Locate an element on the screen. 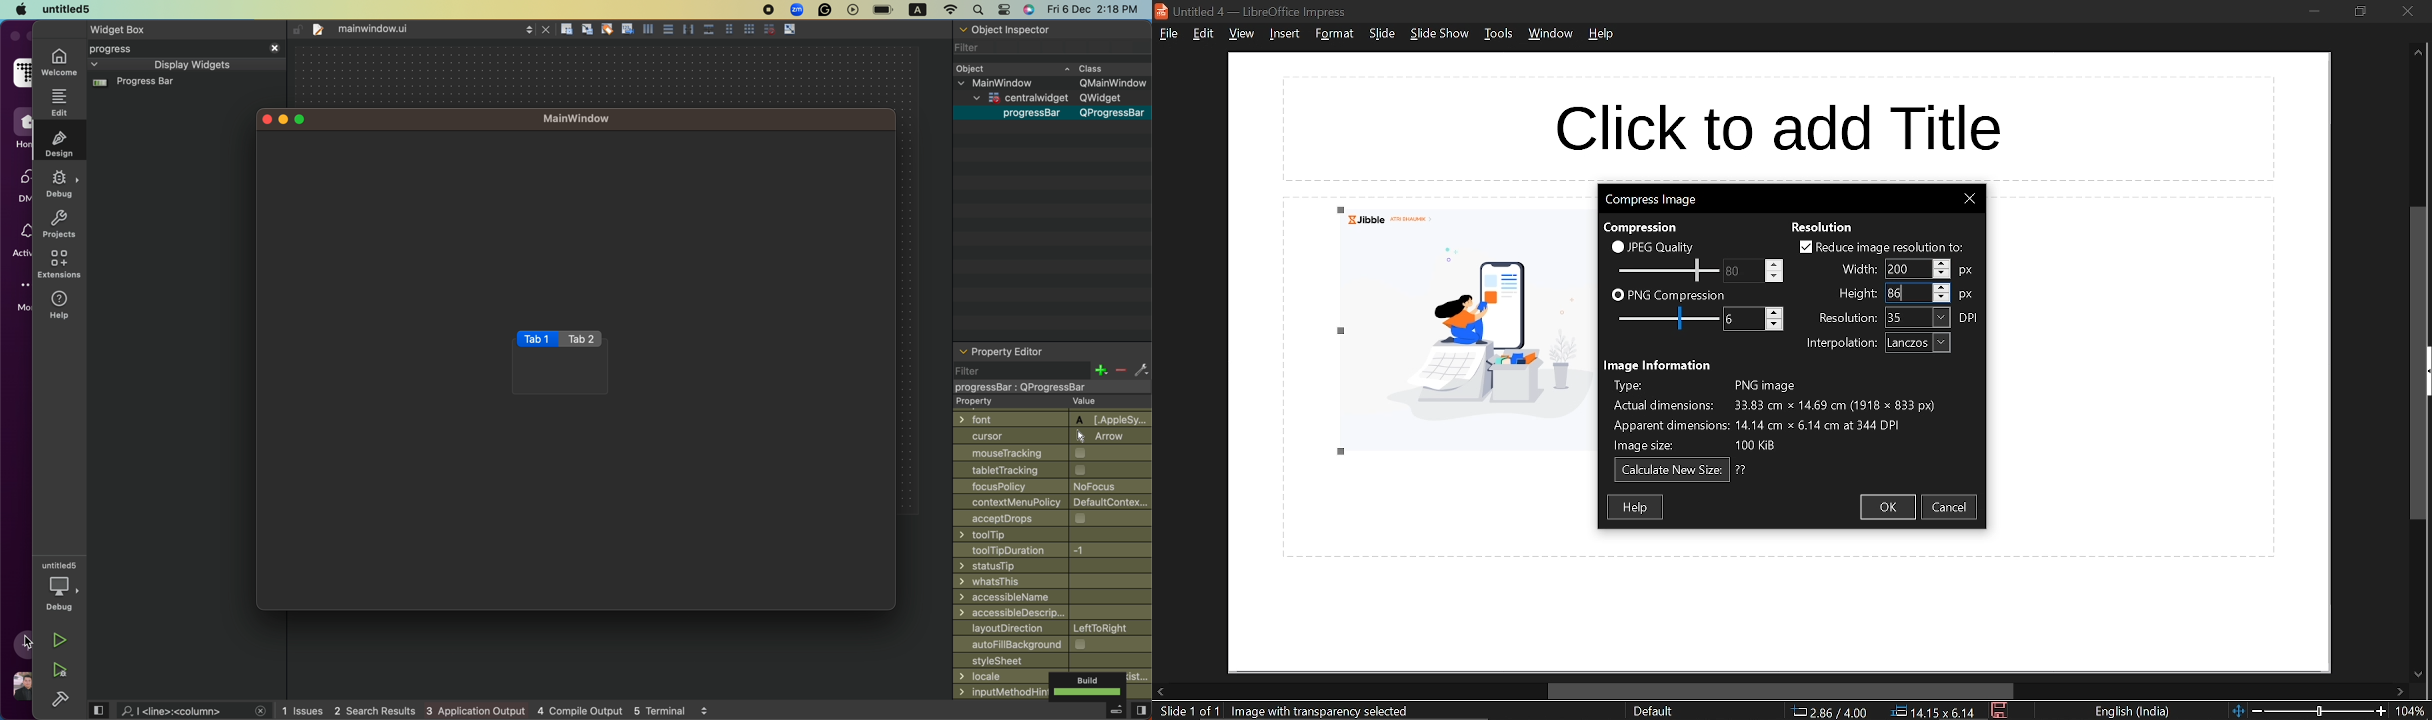 This screenshot has height=728, width=2436. distribute vertically is located at coordinates (710, 31).